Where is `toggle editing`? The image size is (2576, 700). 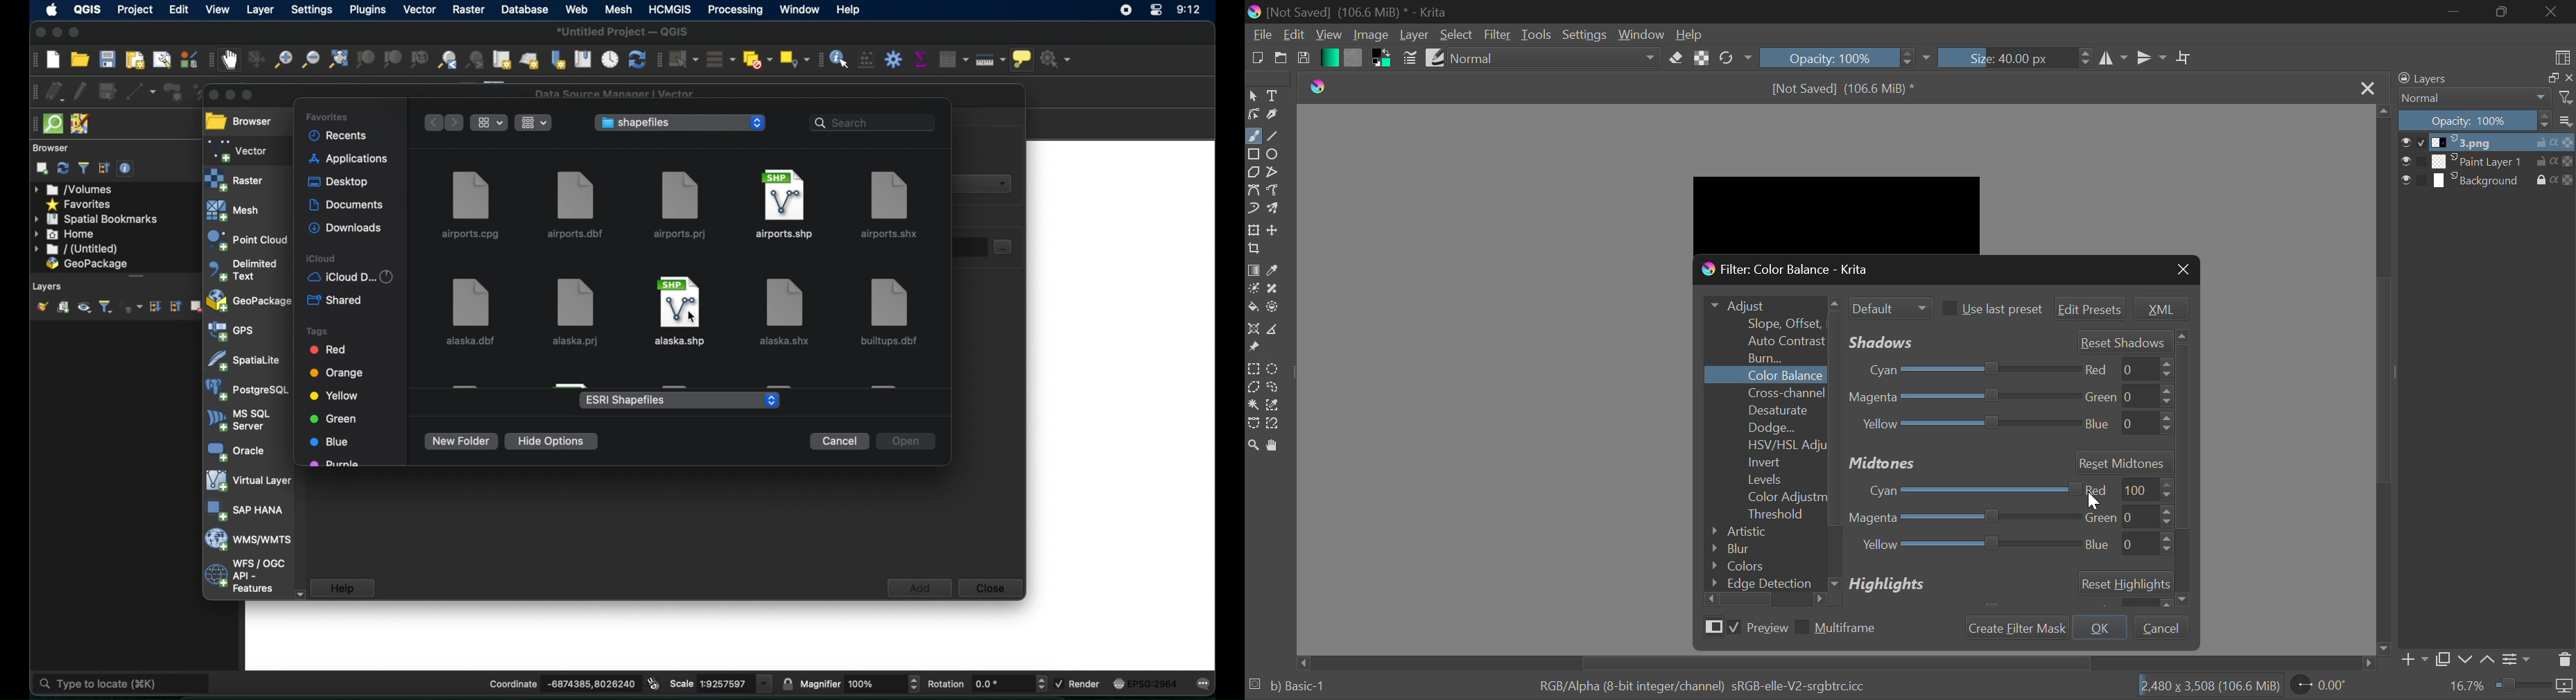
toggle editing is located at coordinates (79, 90).